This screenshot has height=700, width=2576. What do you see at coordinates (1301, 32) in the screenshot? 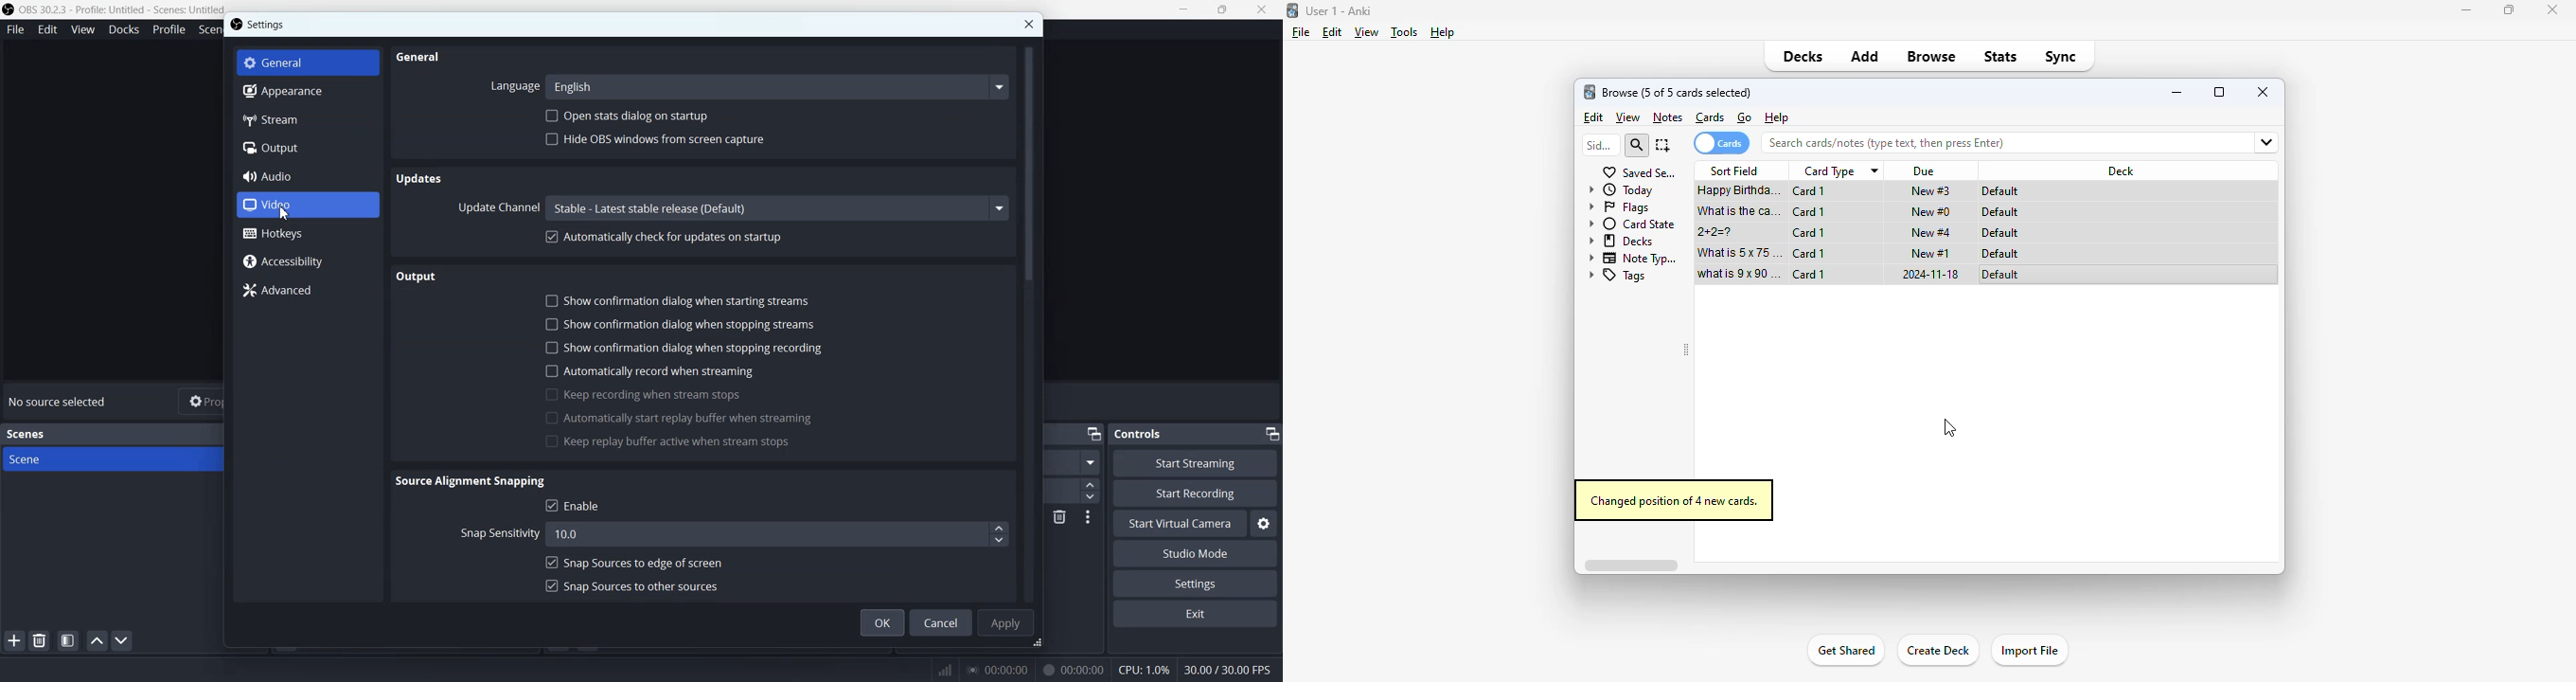
I see `file` at bounding box center [1301, 32].